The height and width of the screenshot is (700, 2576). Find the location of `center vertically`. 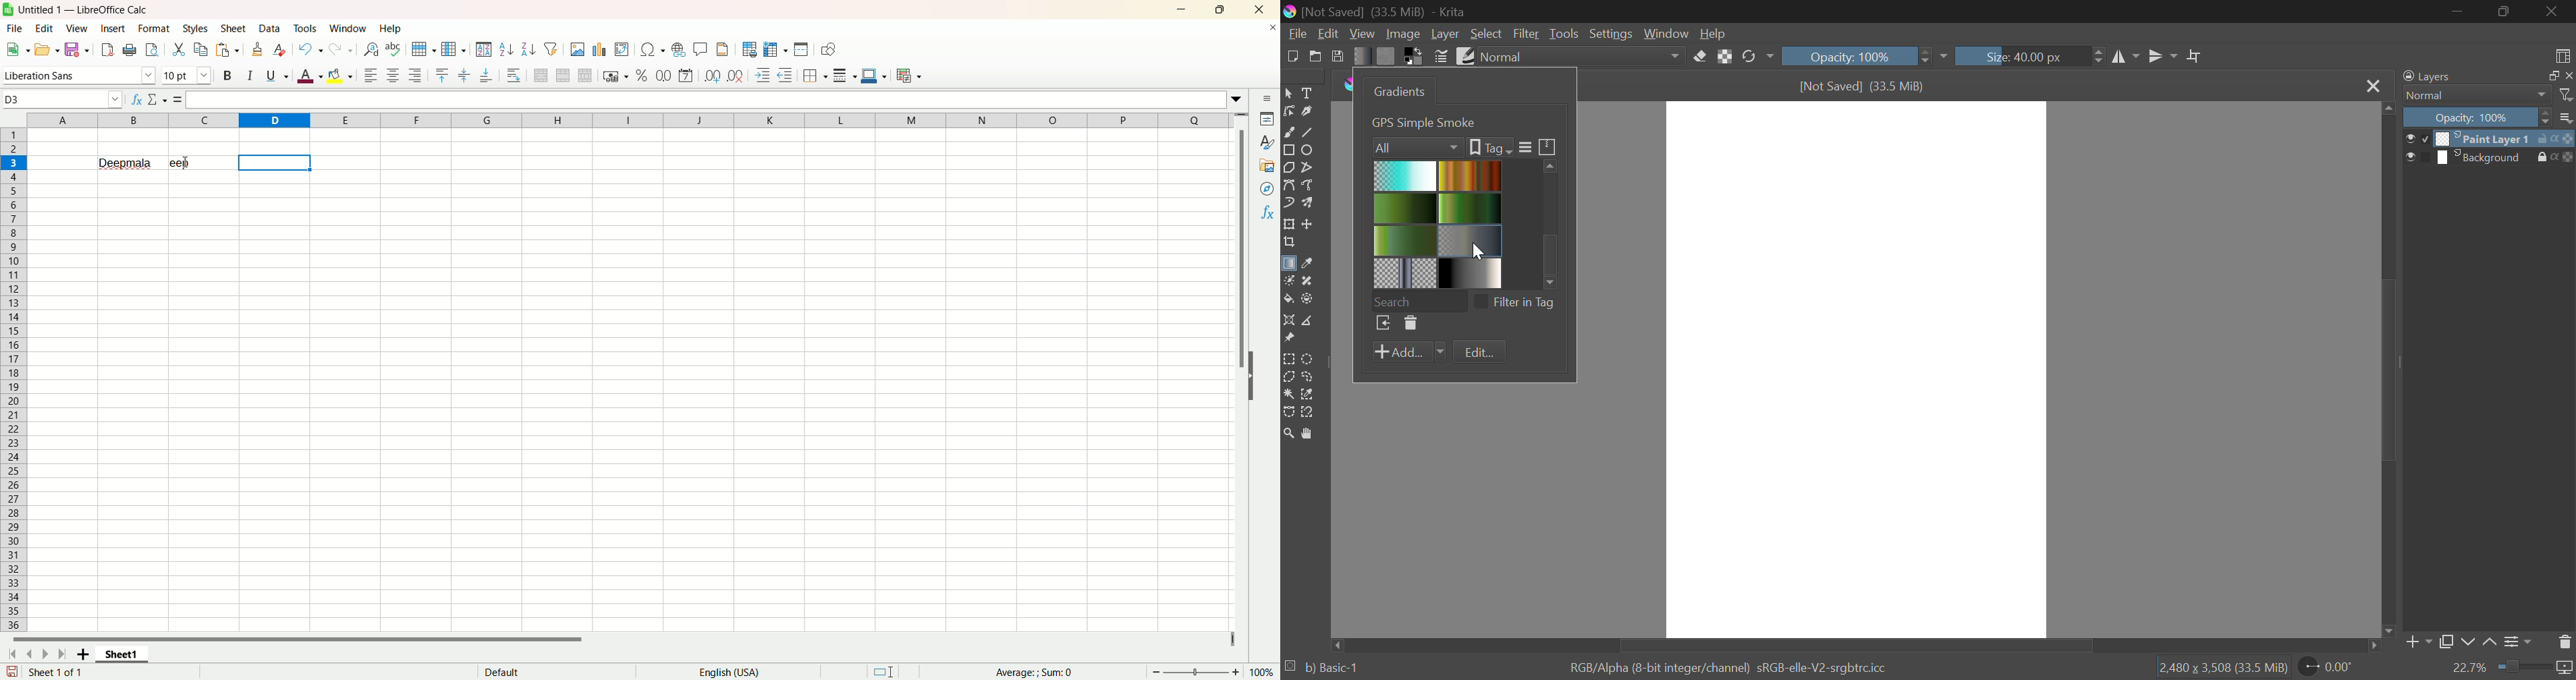

center vertically is located at coordinates (464, 76).